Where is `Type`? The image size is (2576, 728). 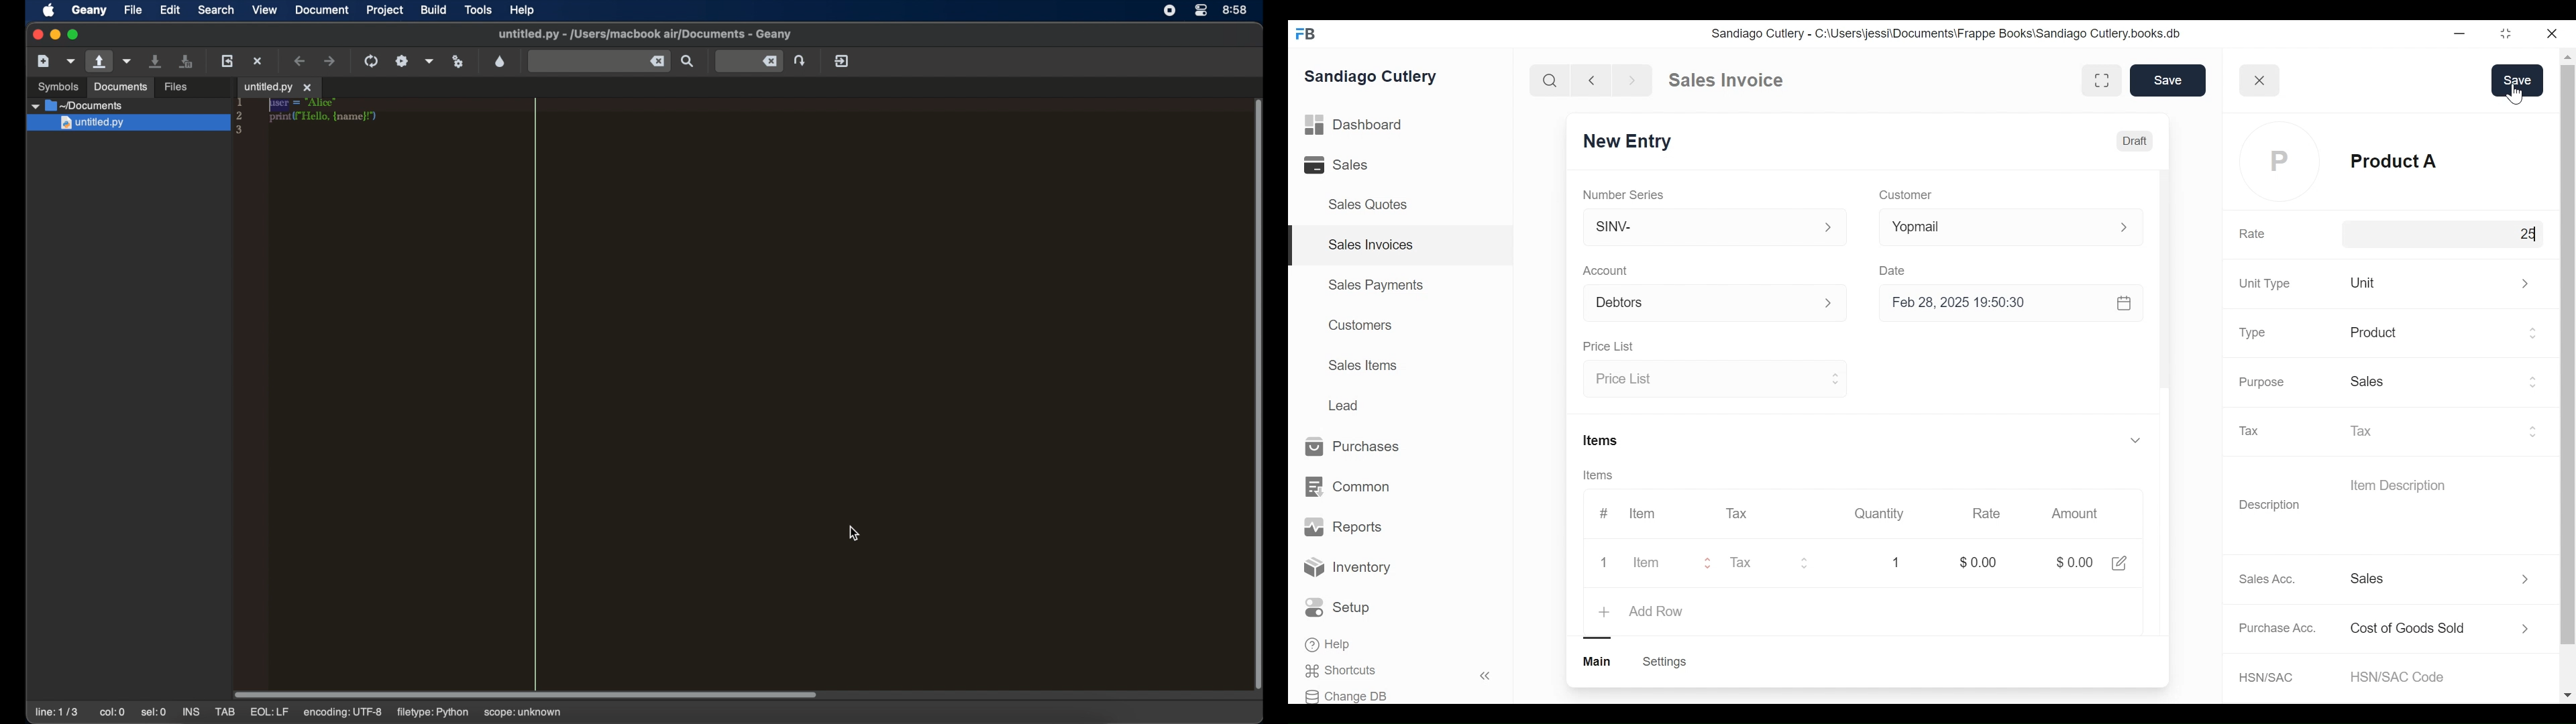 Type is located at coordinates (2255, 334).